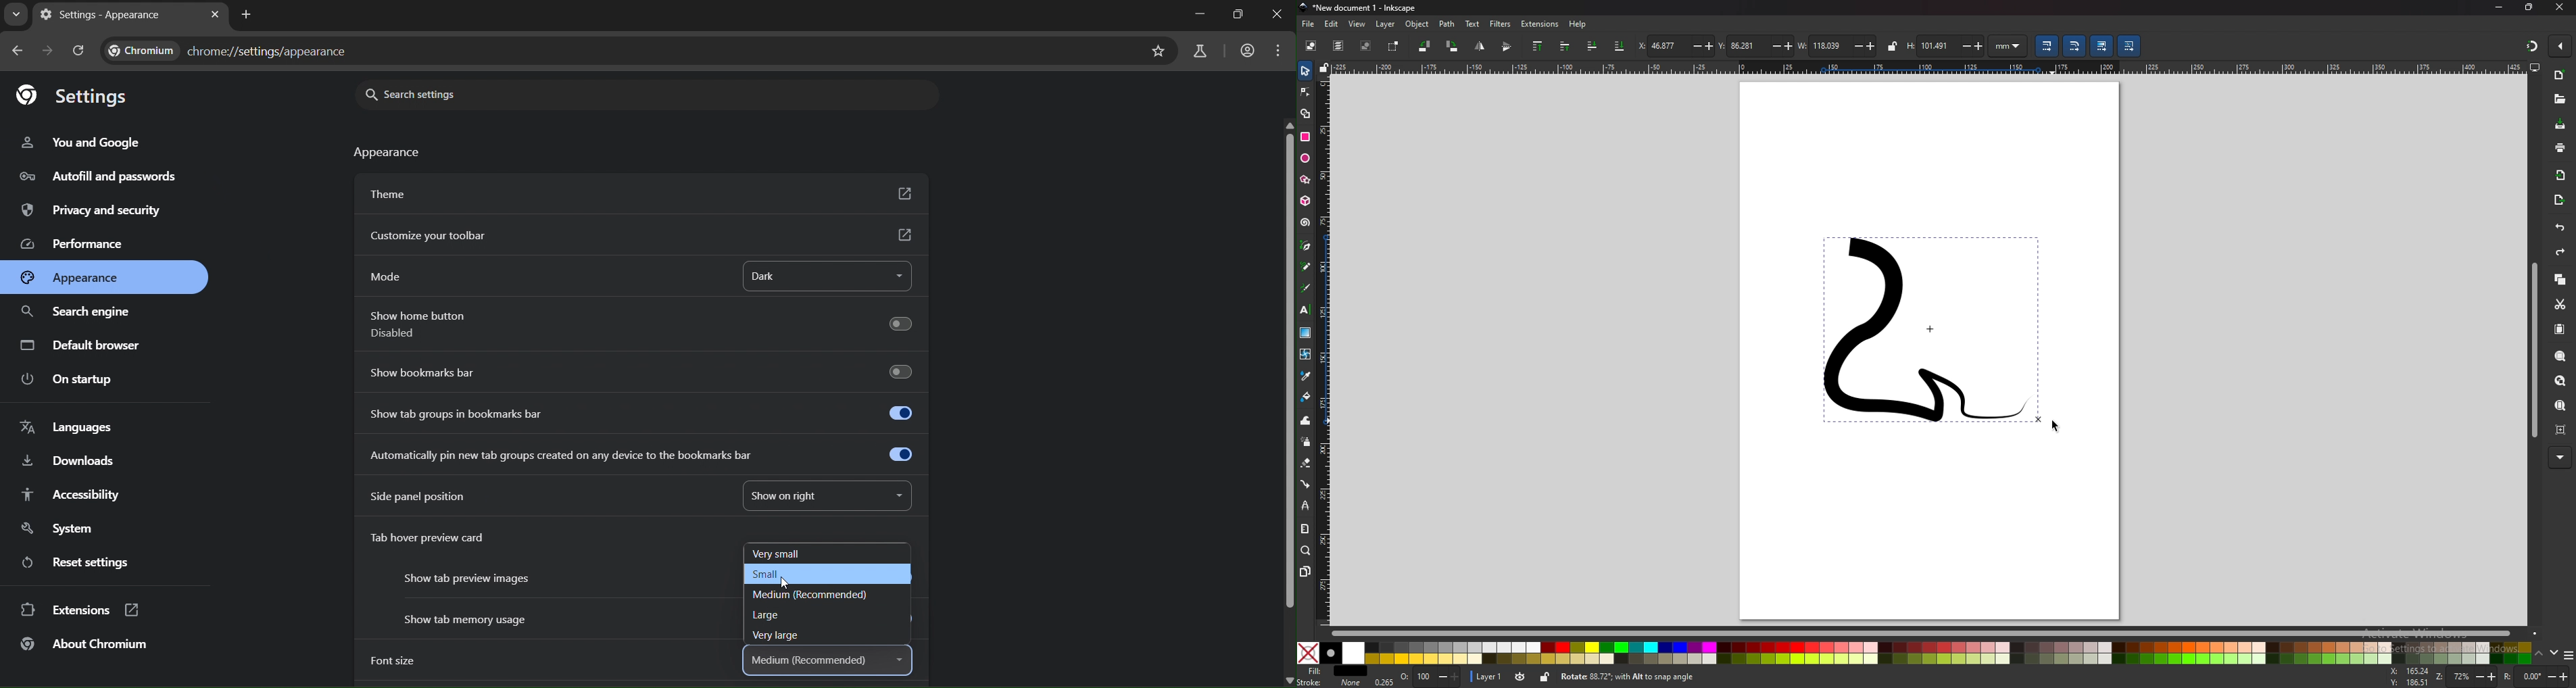 The image size is (2576, 700). Describe the element at coordinates (787, 554) in the screenshot. I see `very small` at that location.